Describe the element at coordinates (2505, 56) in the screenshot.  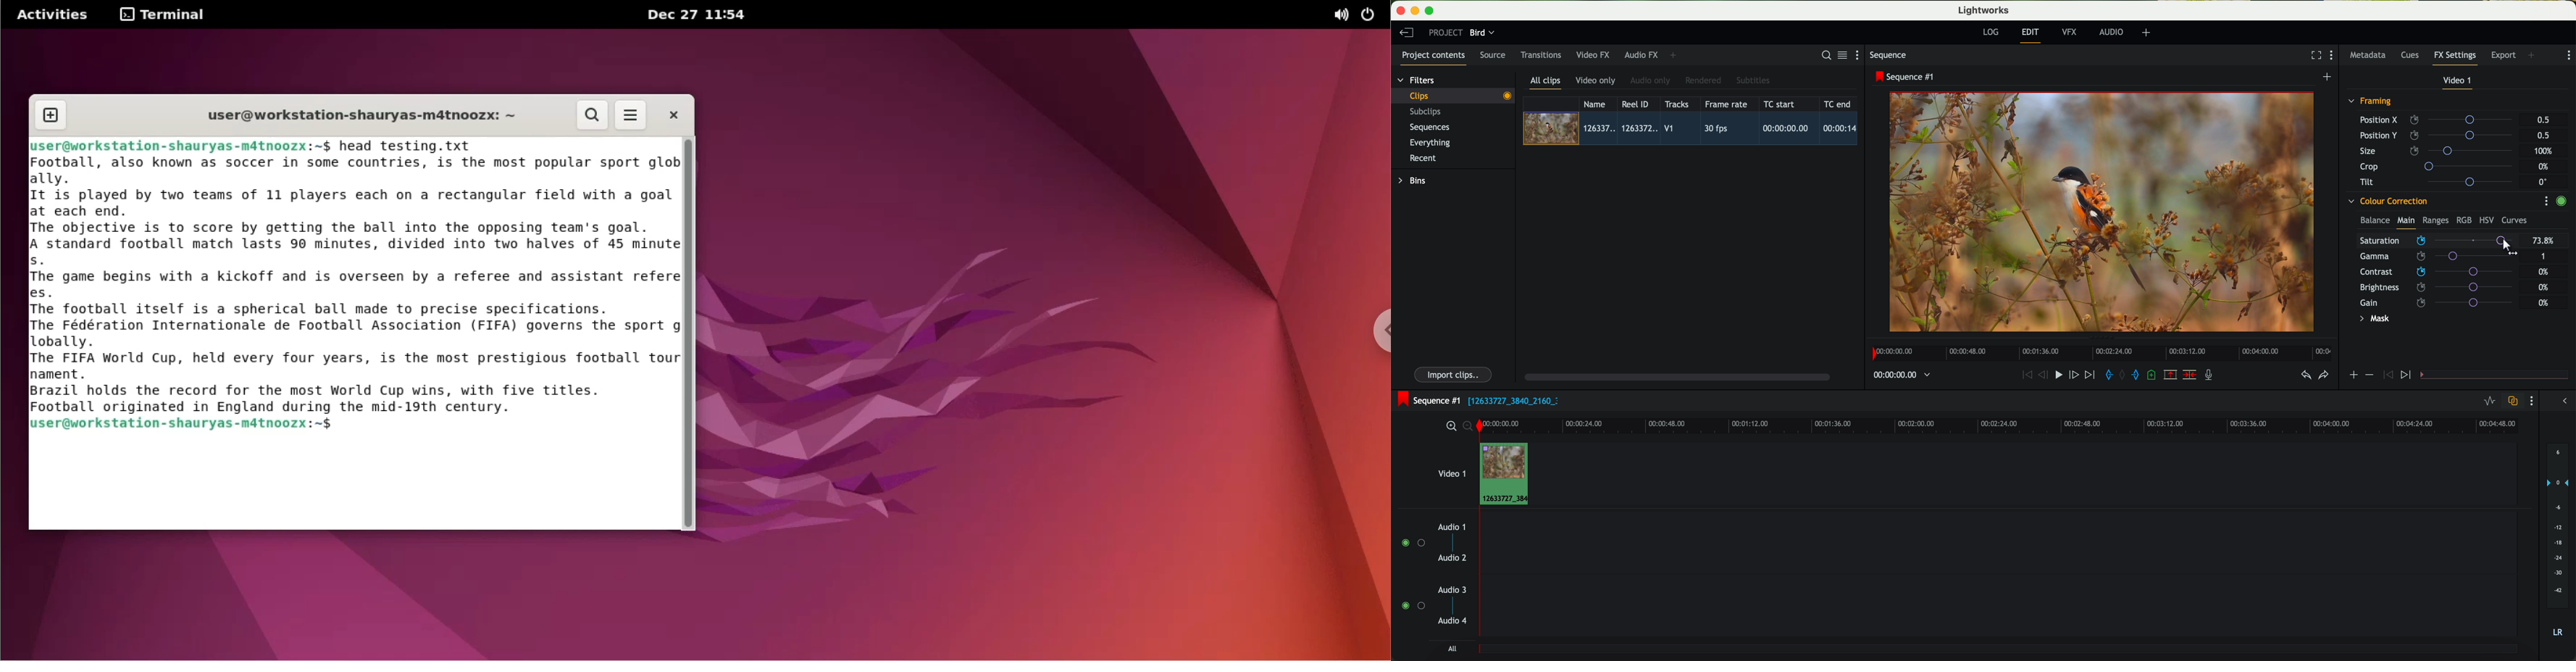
I see `export` at that location.